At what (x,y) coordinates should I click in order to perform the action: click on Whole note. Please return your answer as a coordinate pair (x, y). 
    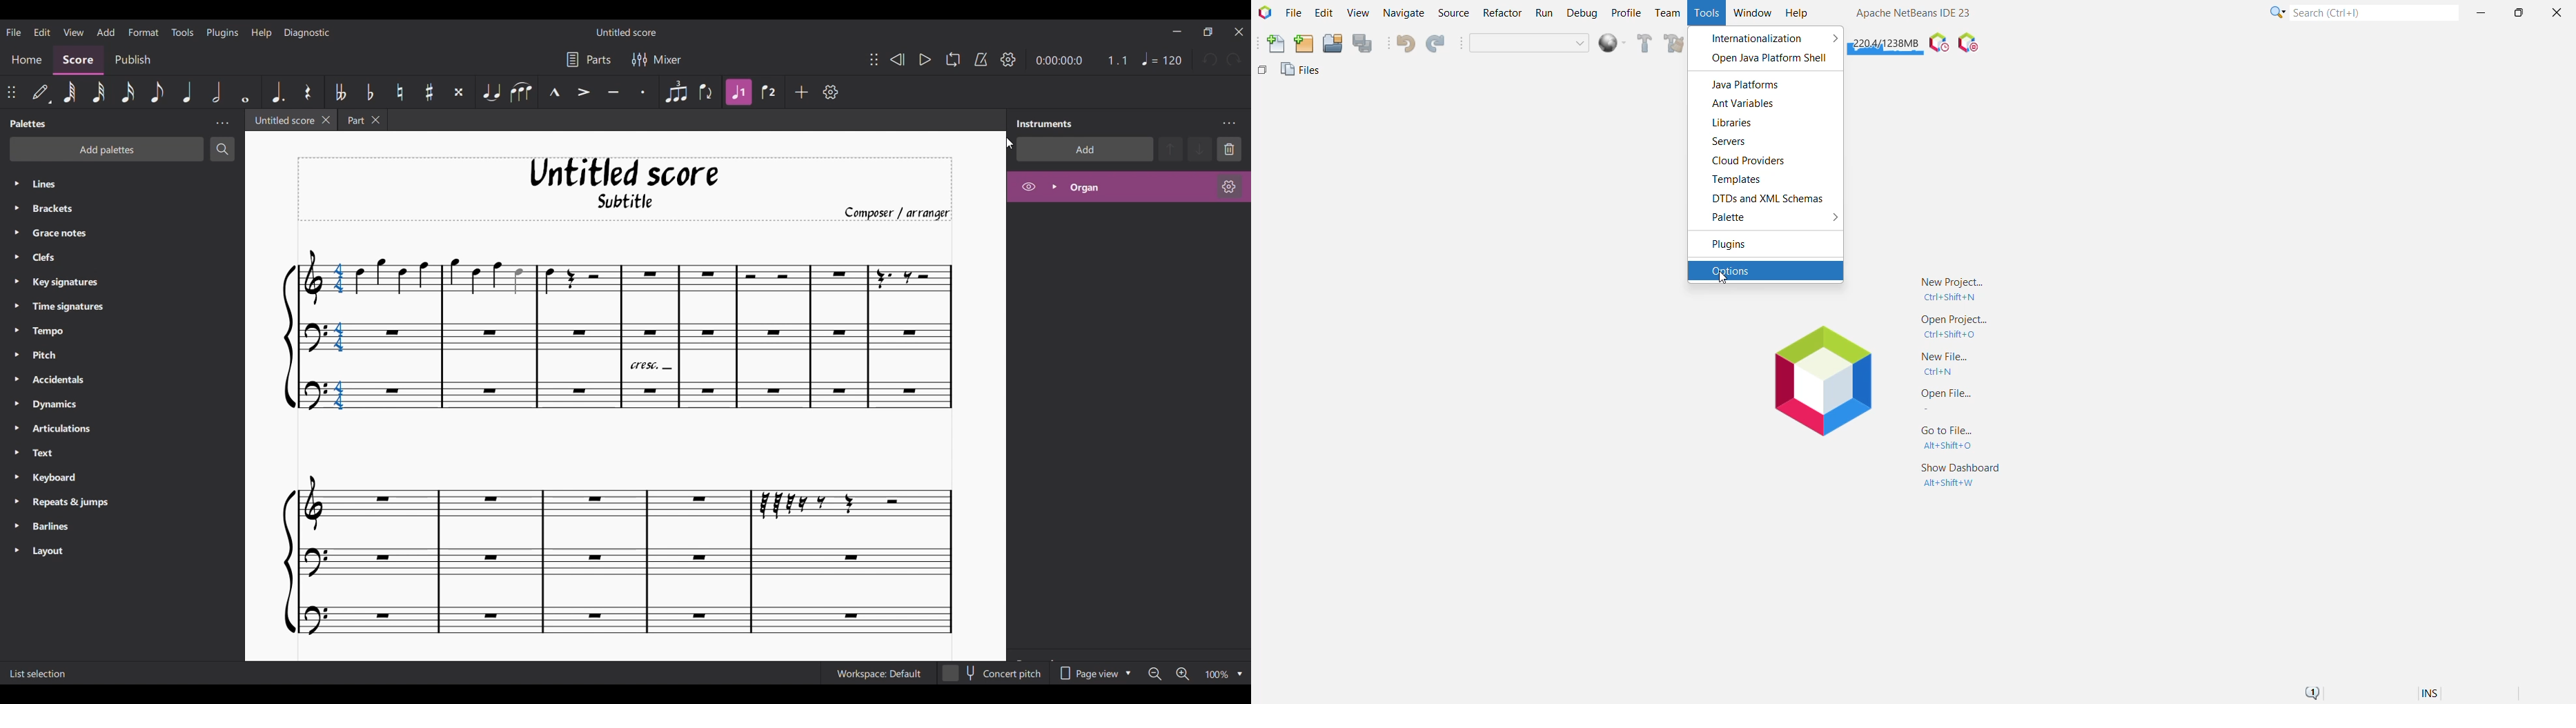
    Looking at the image, I should click on (245, 92).